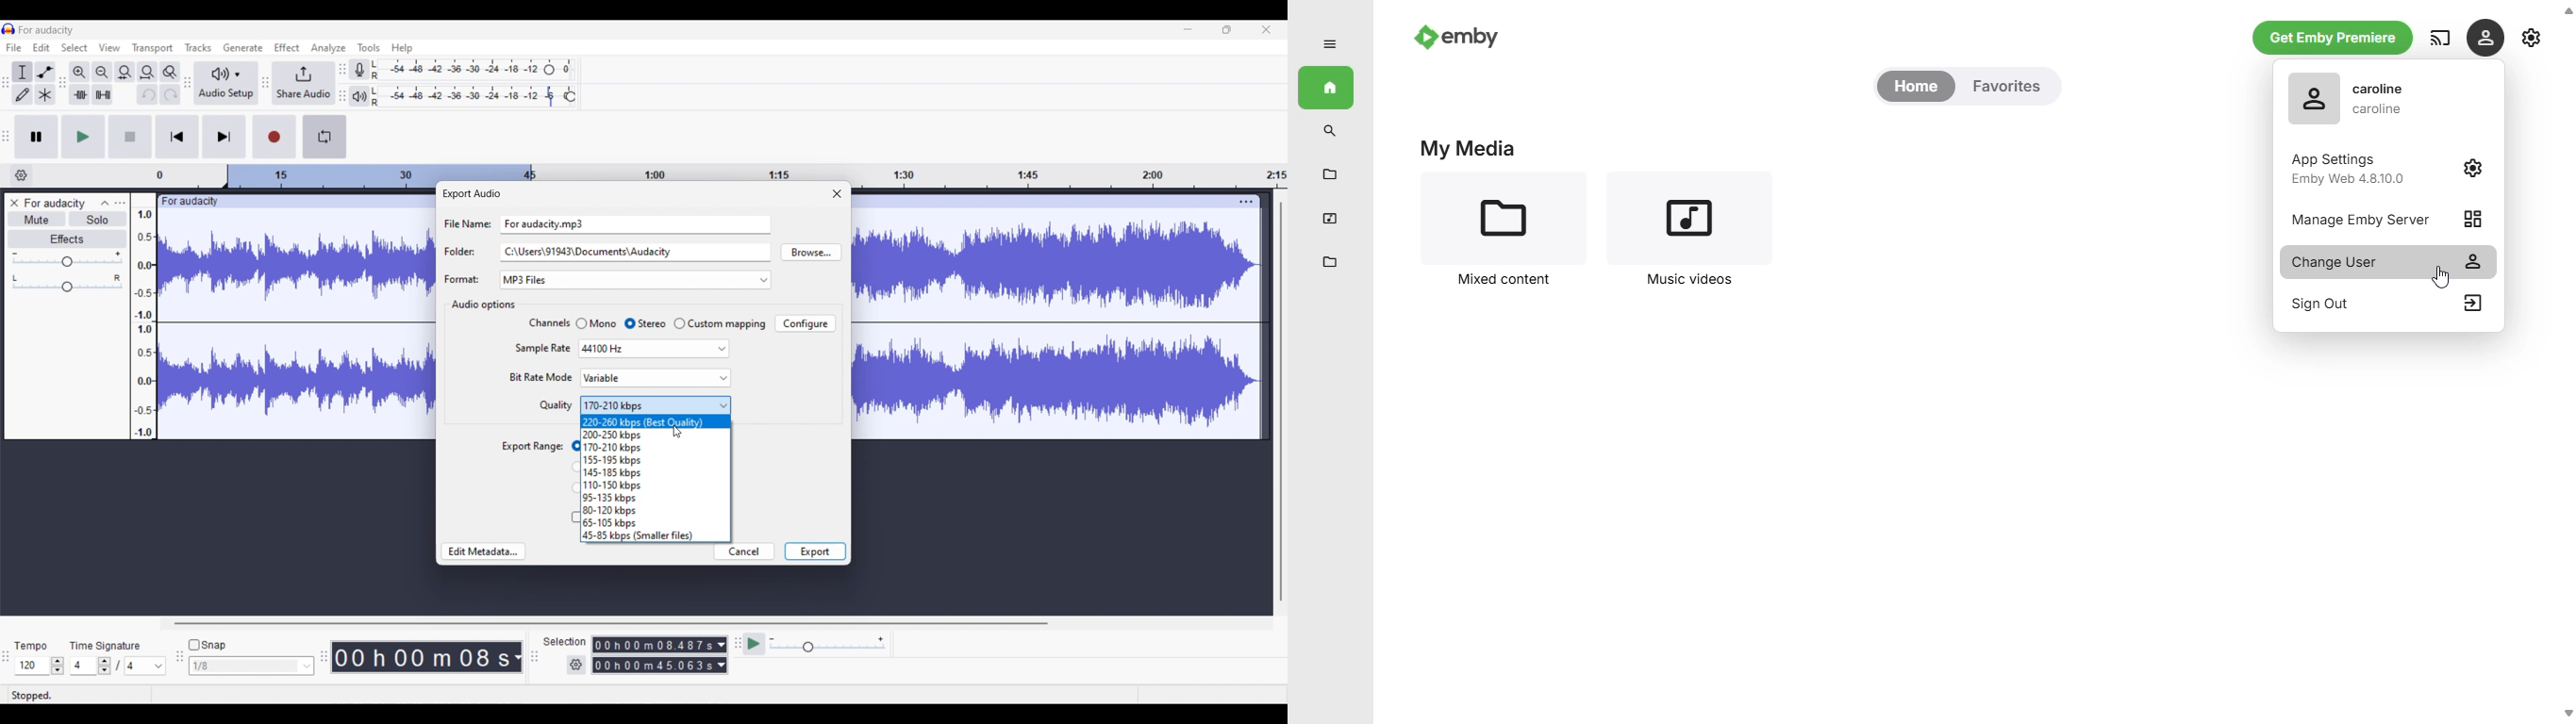 The image size is (2576, 728). I want to click on Collapse, so click(105, 203).